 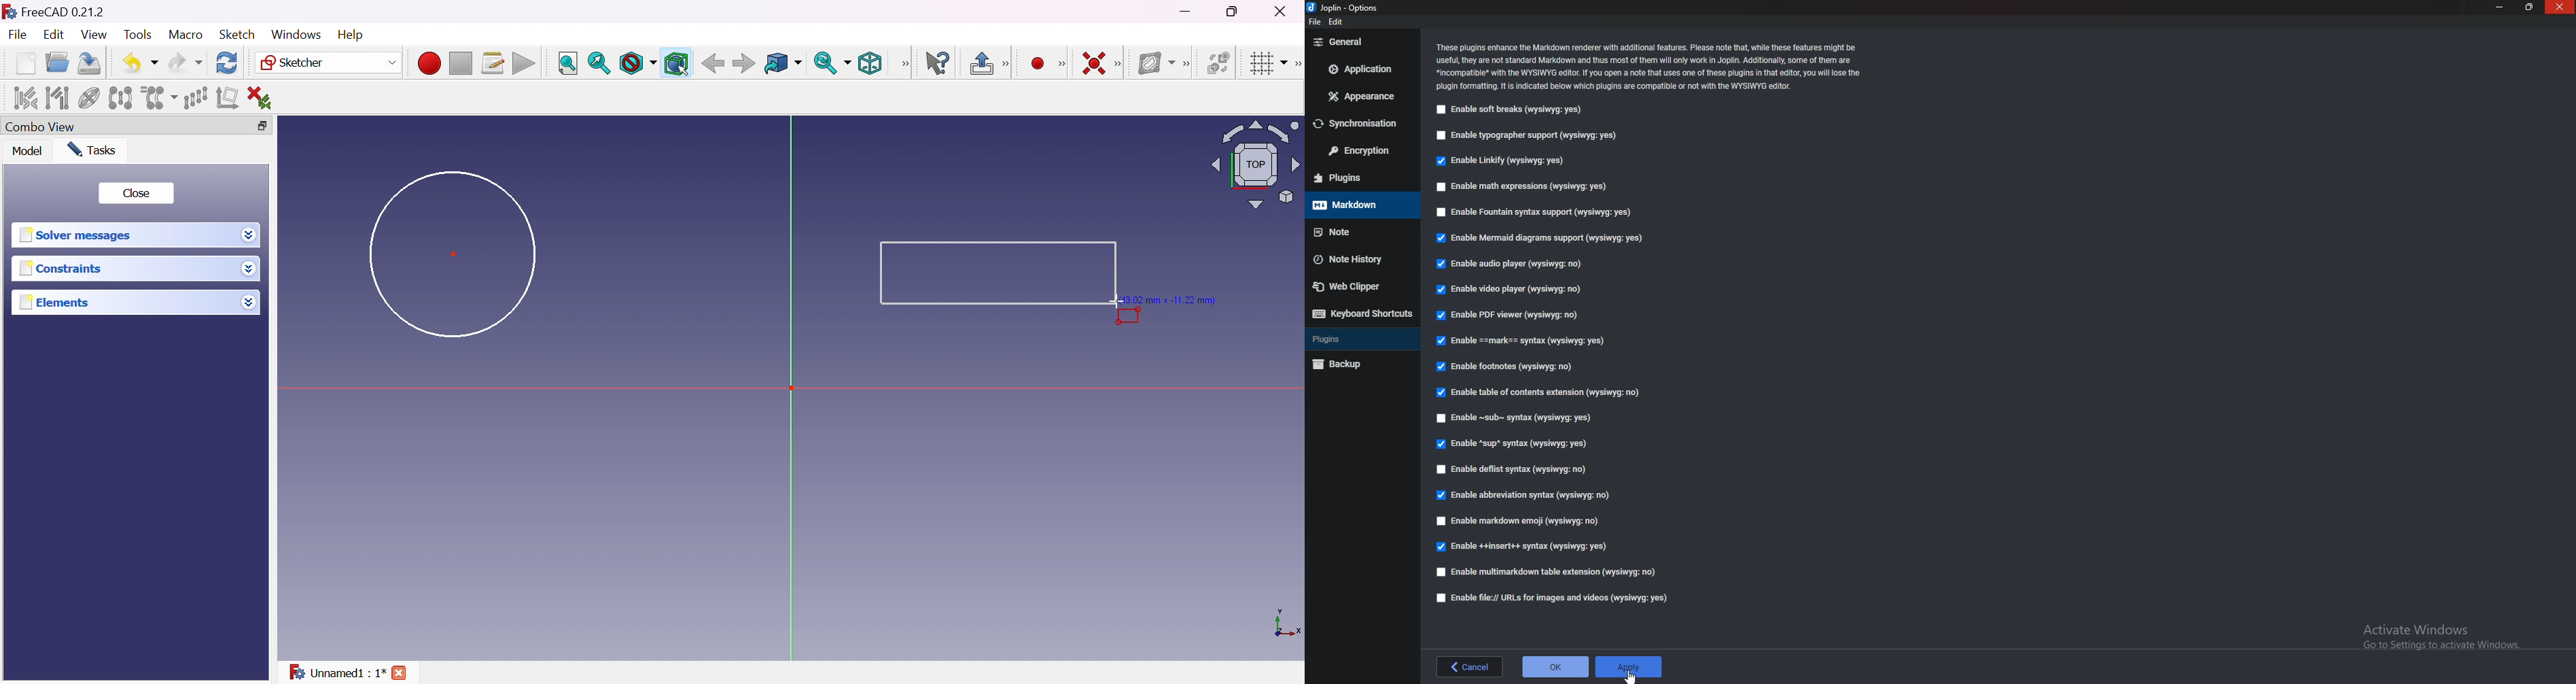 I want to click on Enable Mark Syntax, so click(x=1524, y=342).